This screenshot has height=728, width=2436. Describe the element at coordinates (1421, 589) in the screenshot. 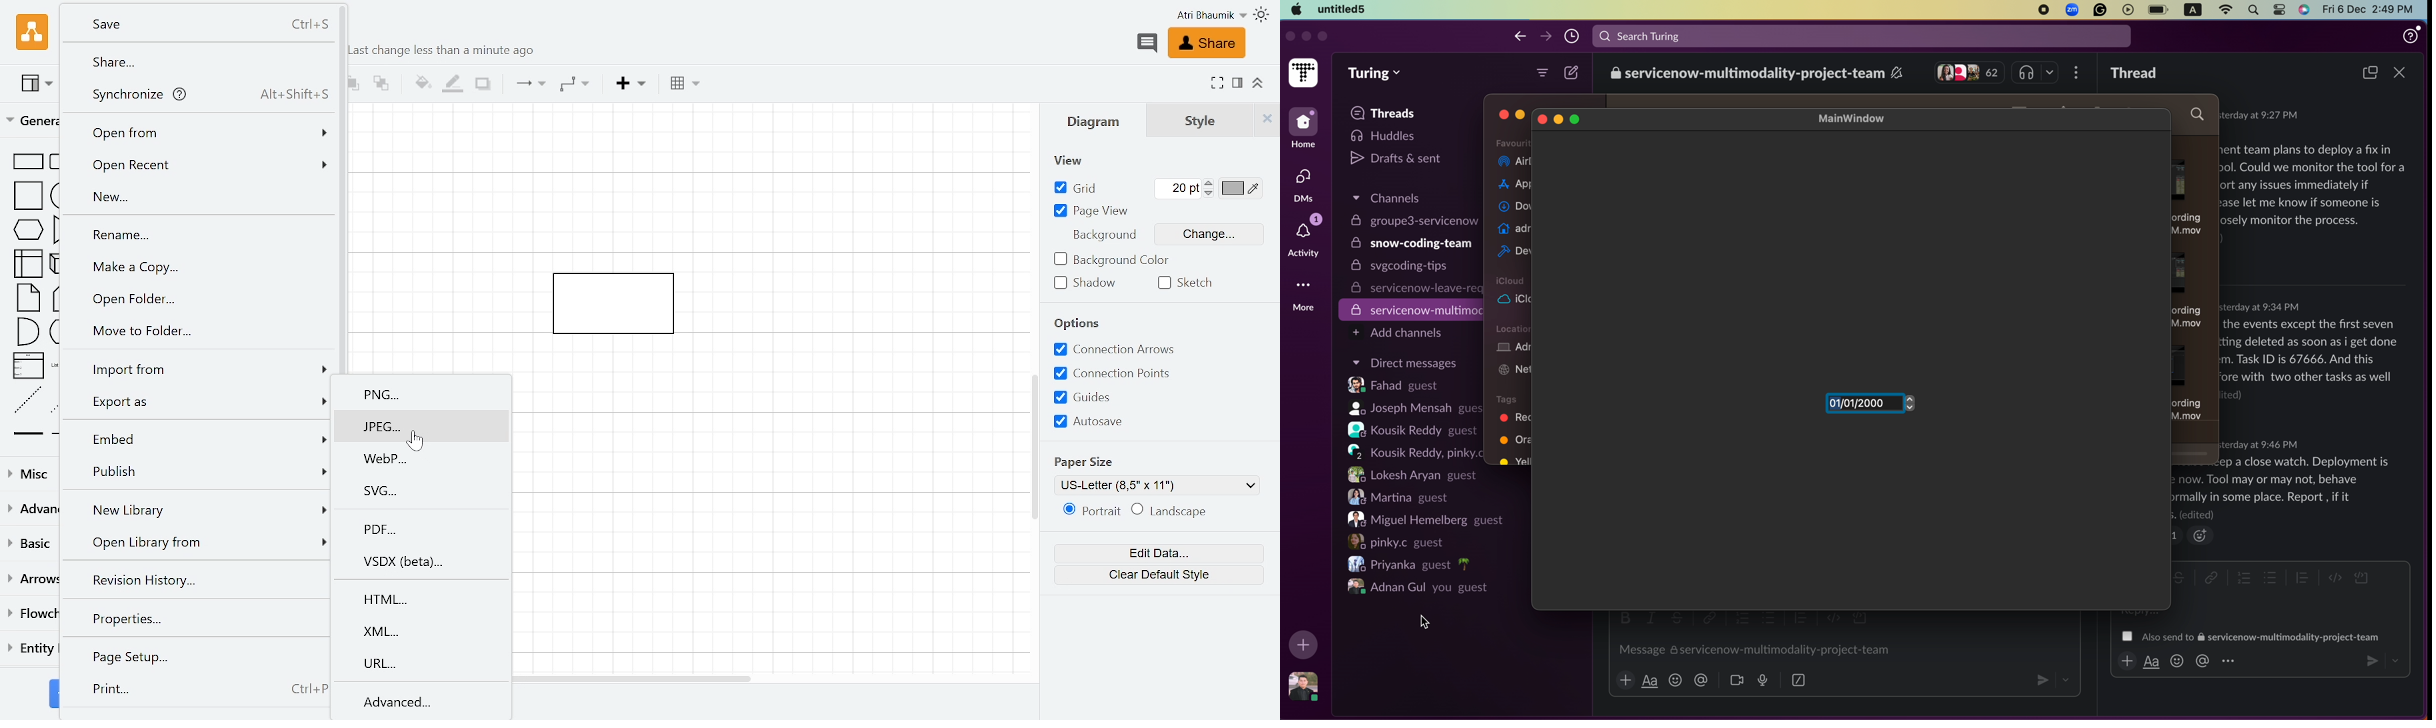

I see `Adnan Gul` at that location.